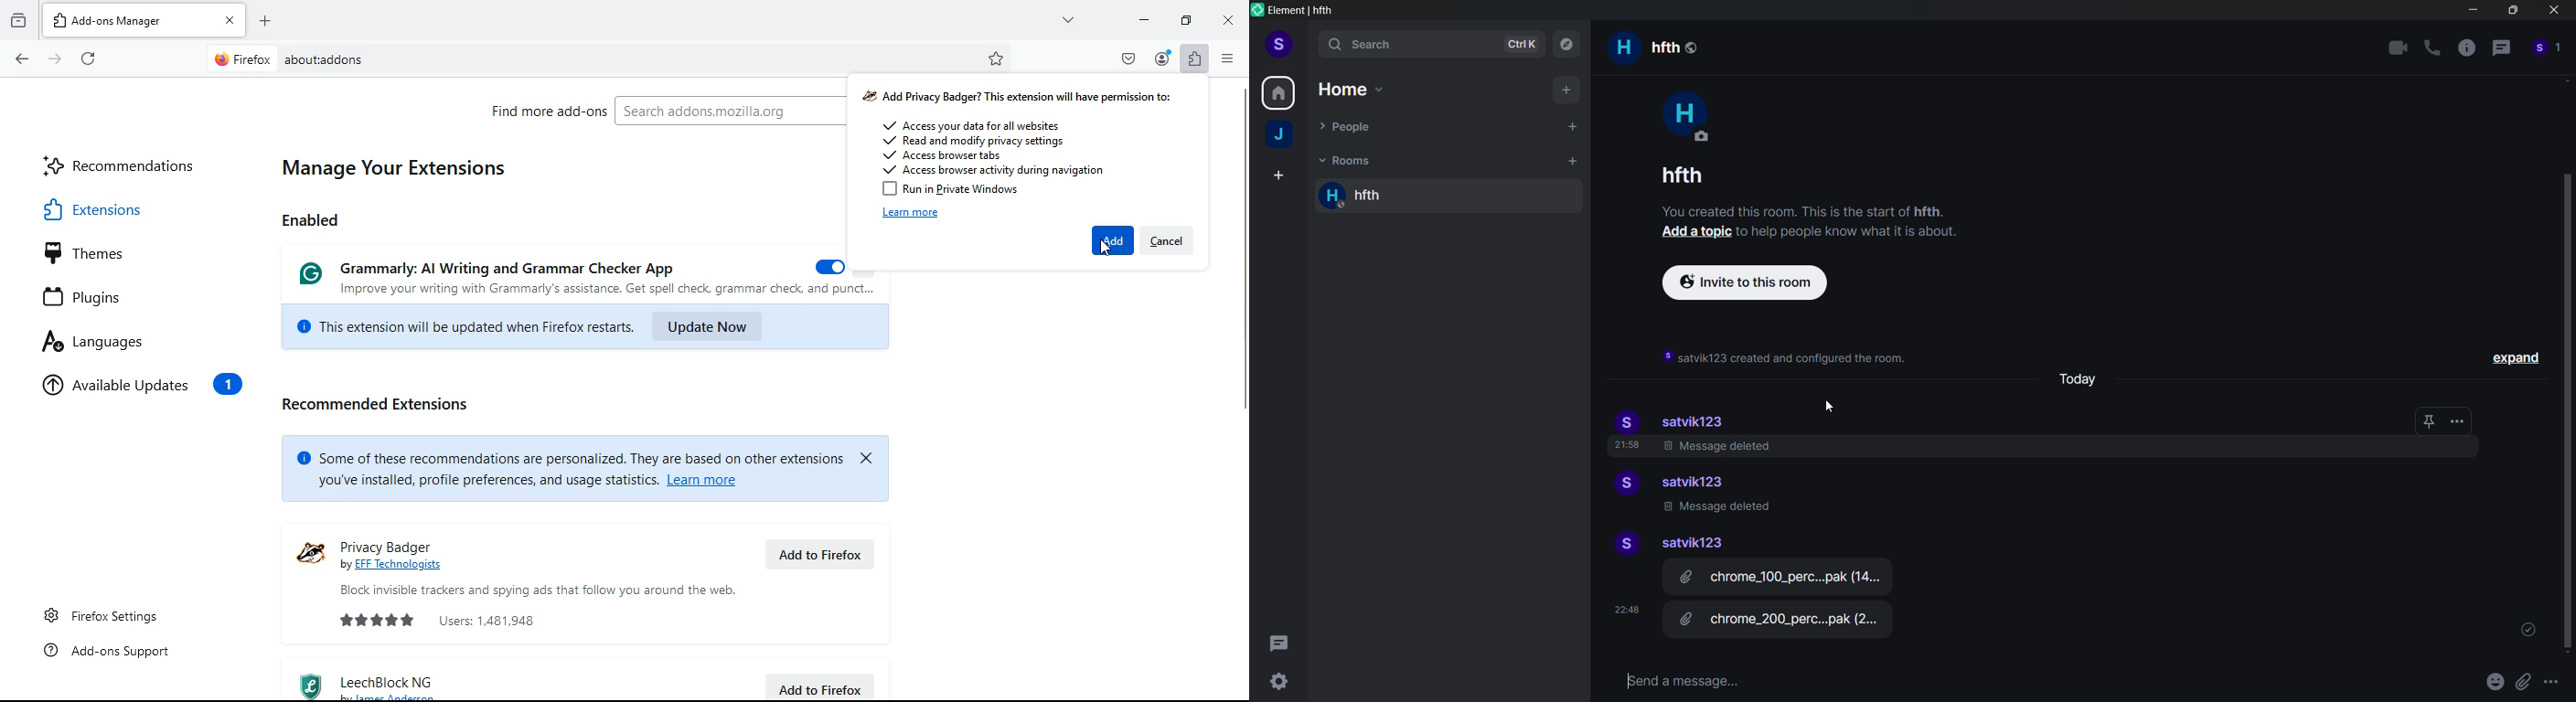 The width and height of the screenshot is (2576, 728). I want to click on minimize, so click(2473, 12).